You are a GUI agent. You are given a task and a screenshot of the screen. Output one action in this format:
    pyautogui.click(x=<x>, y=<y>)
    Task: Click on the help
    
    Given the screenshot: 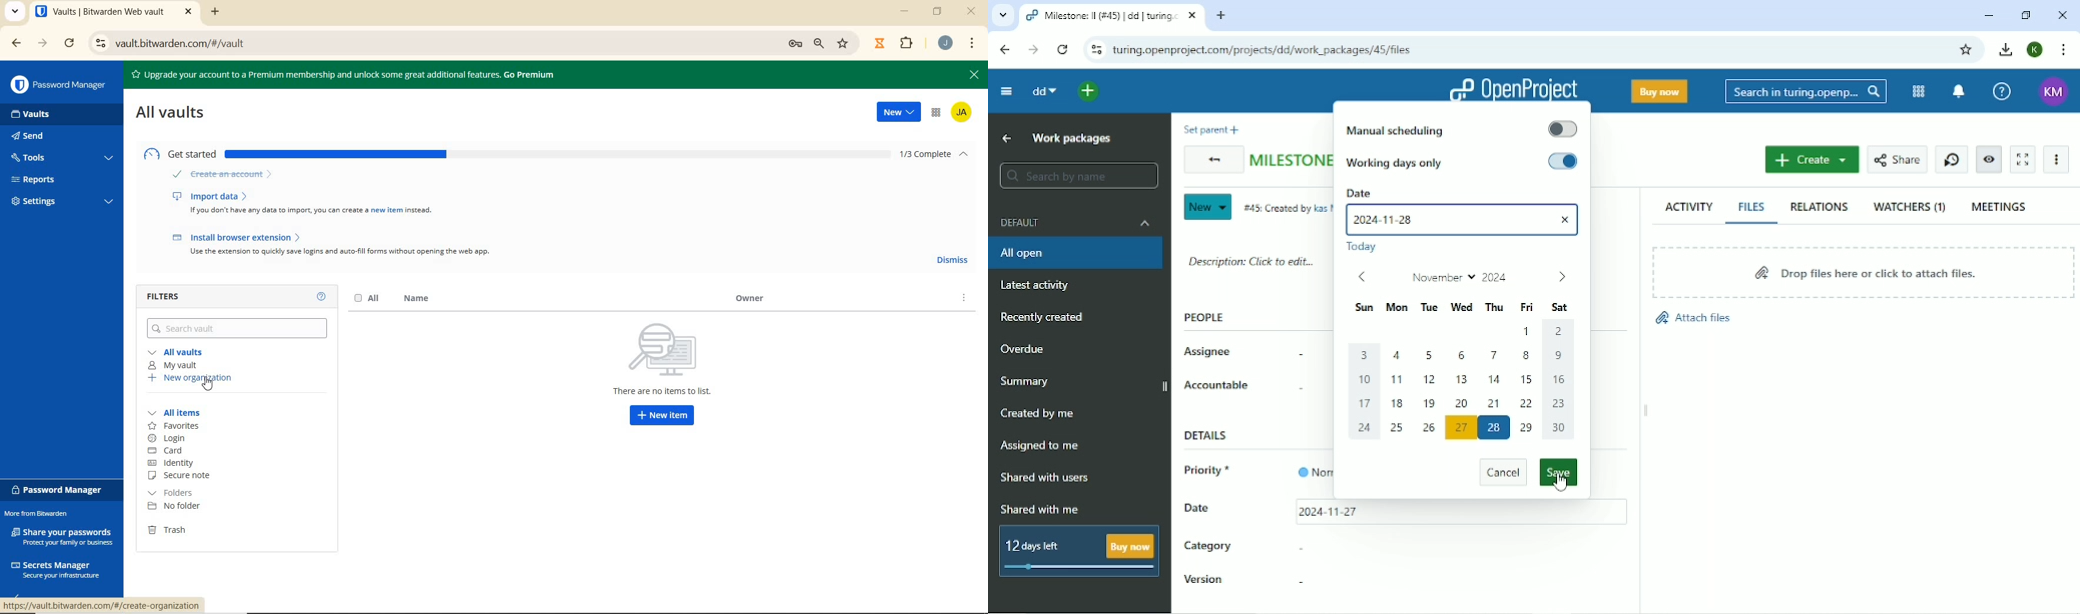 What is the action you would take?
    pyautogui.click(x=322, y=296)
    